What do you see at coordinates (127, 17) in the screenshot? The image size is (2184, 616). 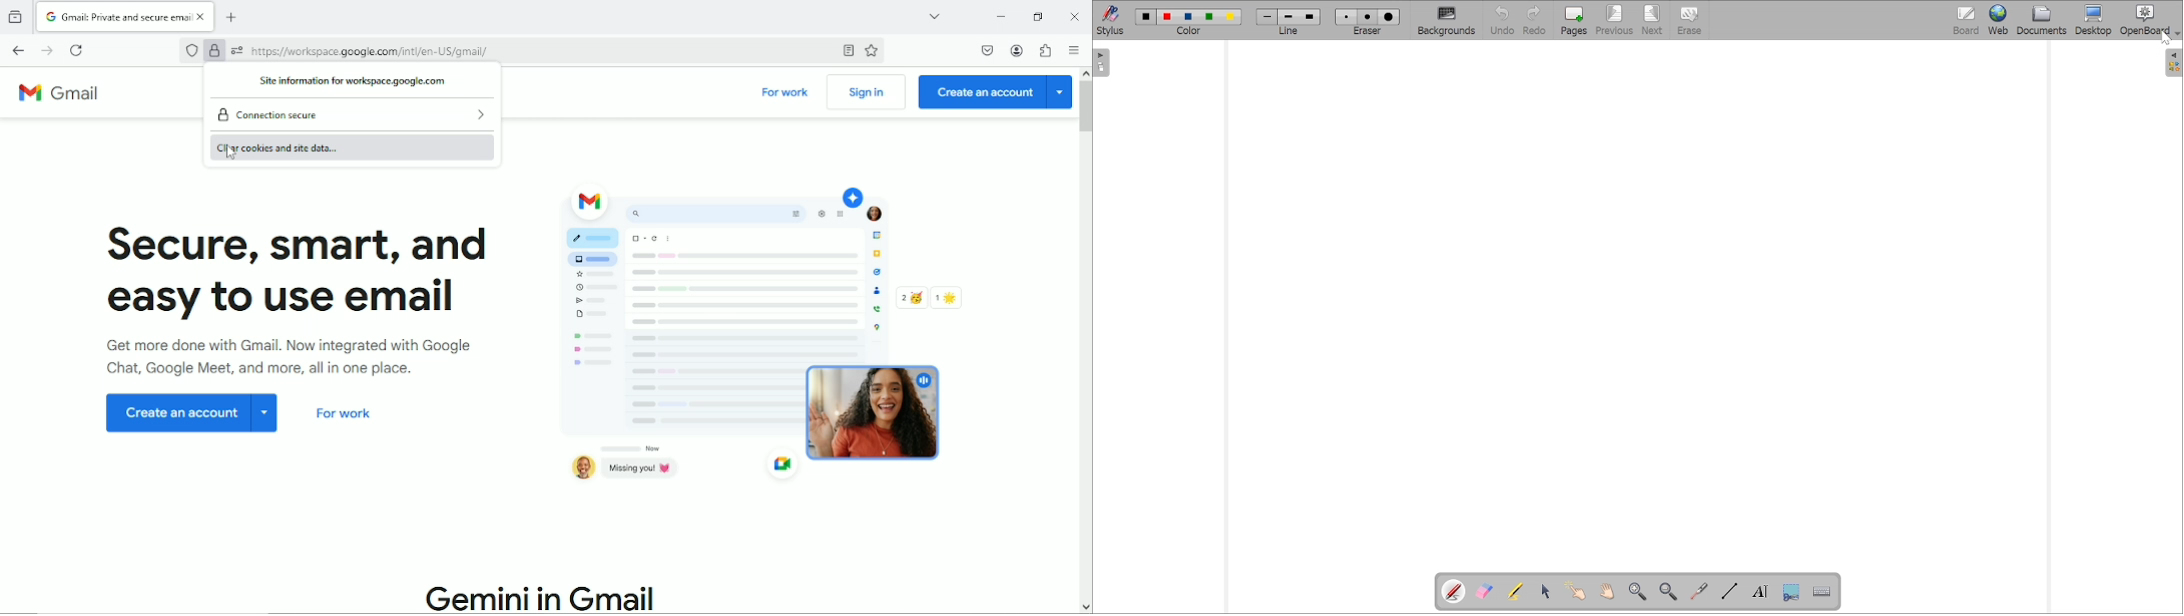 I see `Current tab` at bounding box center [127, 17].